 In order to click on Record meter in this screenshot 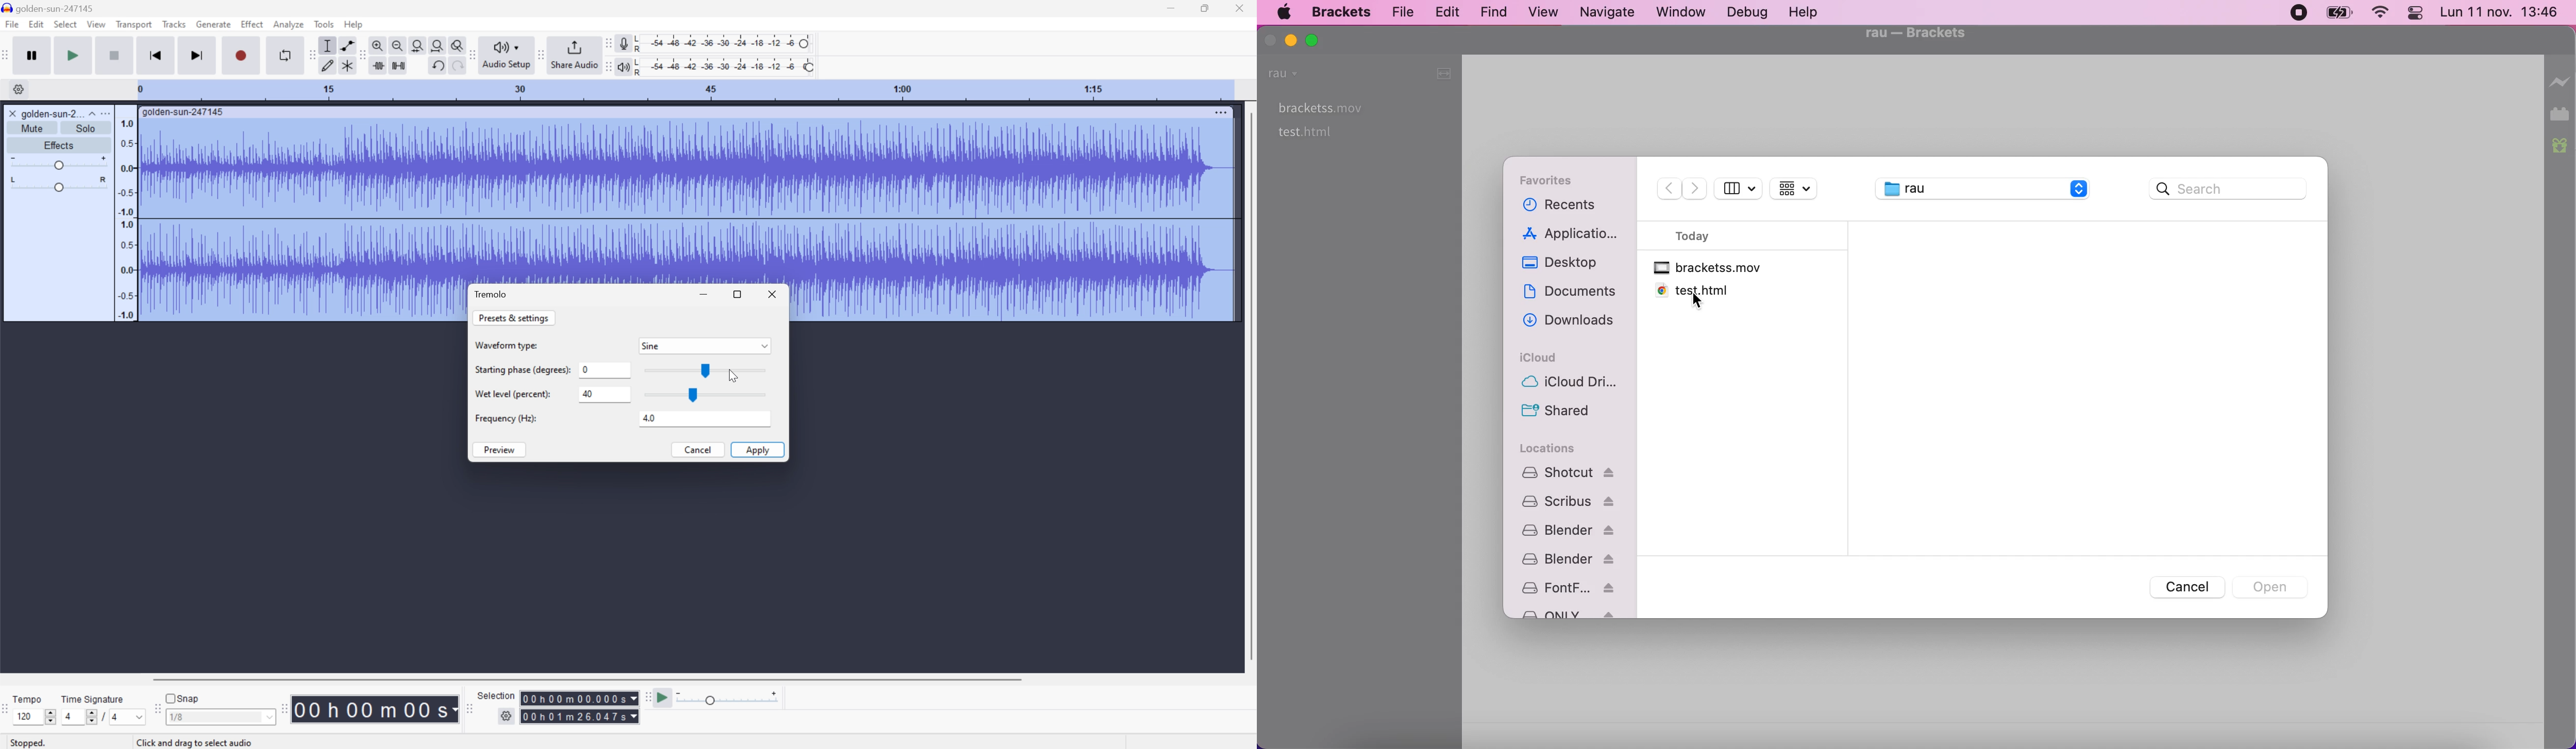, I will do `click(623, 43)`.